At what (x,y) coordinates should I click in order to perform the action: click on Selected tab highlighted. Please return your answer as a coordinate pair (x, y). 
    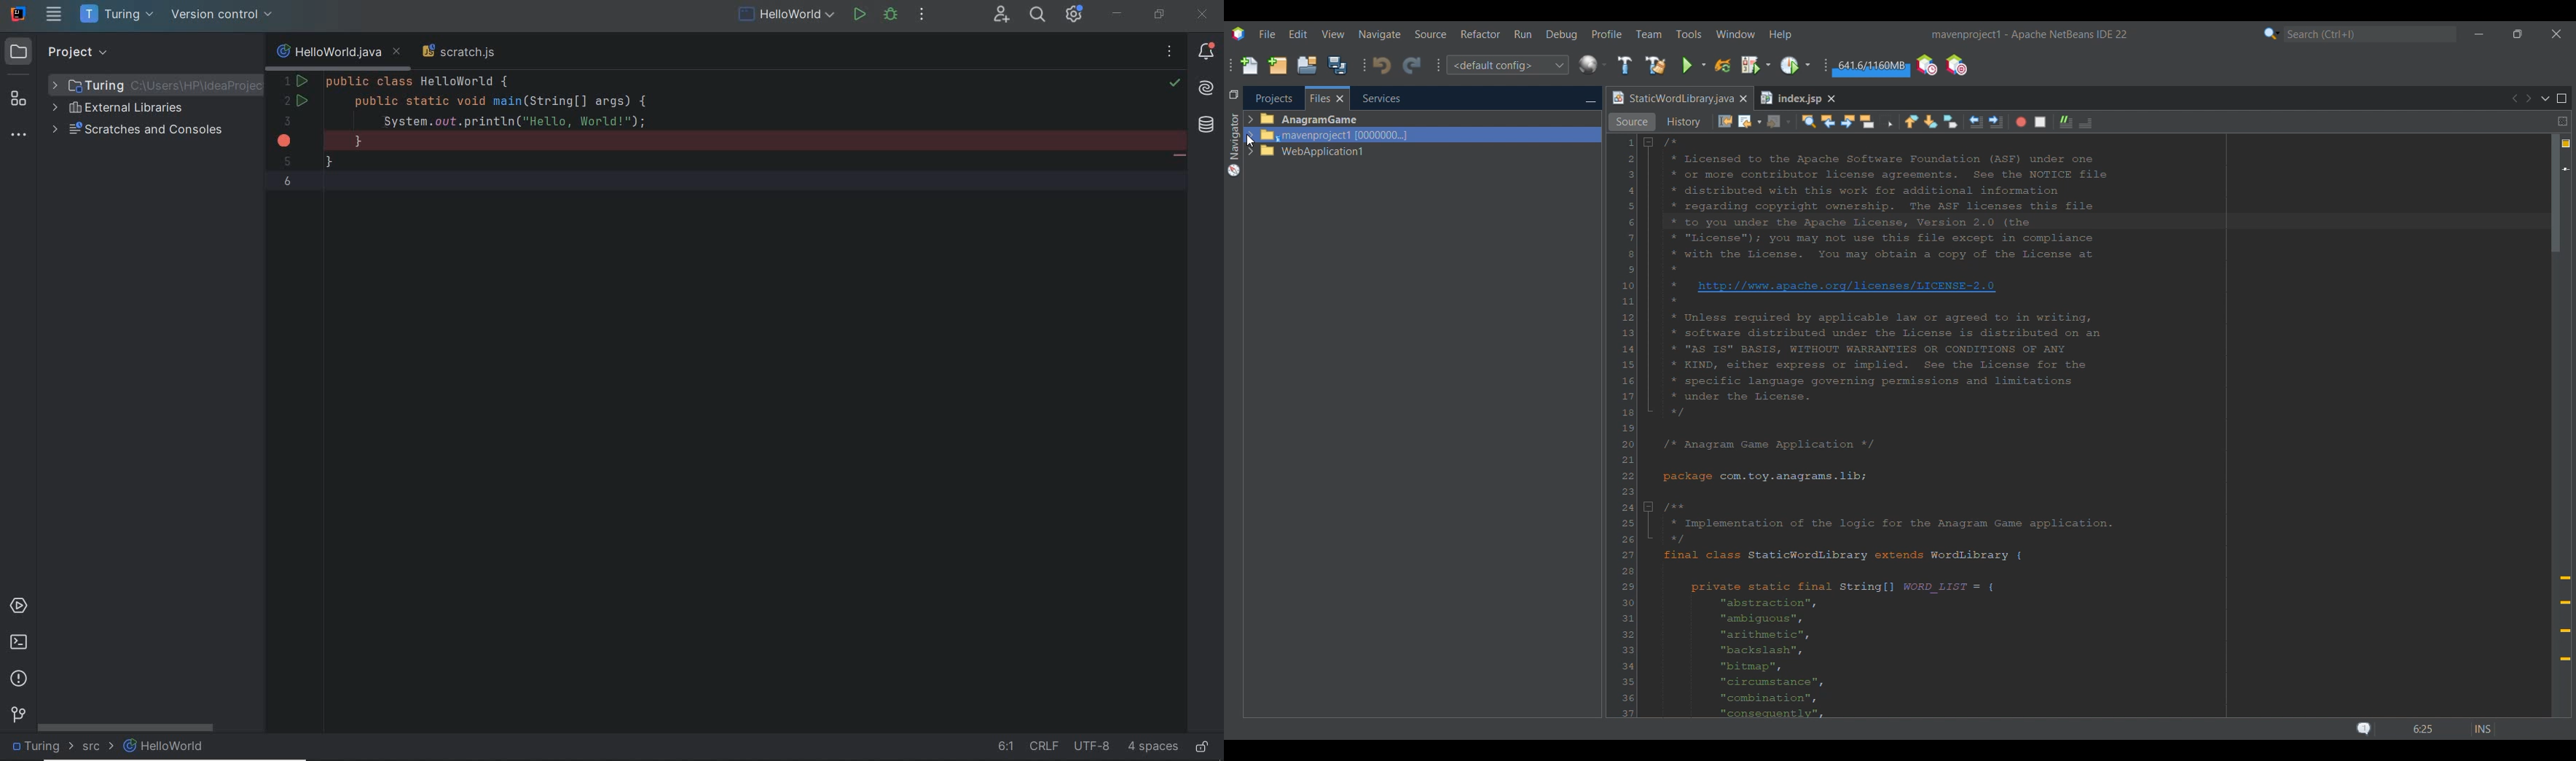
    Looking at the image, I should click on (1485, 135).